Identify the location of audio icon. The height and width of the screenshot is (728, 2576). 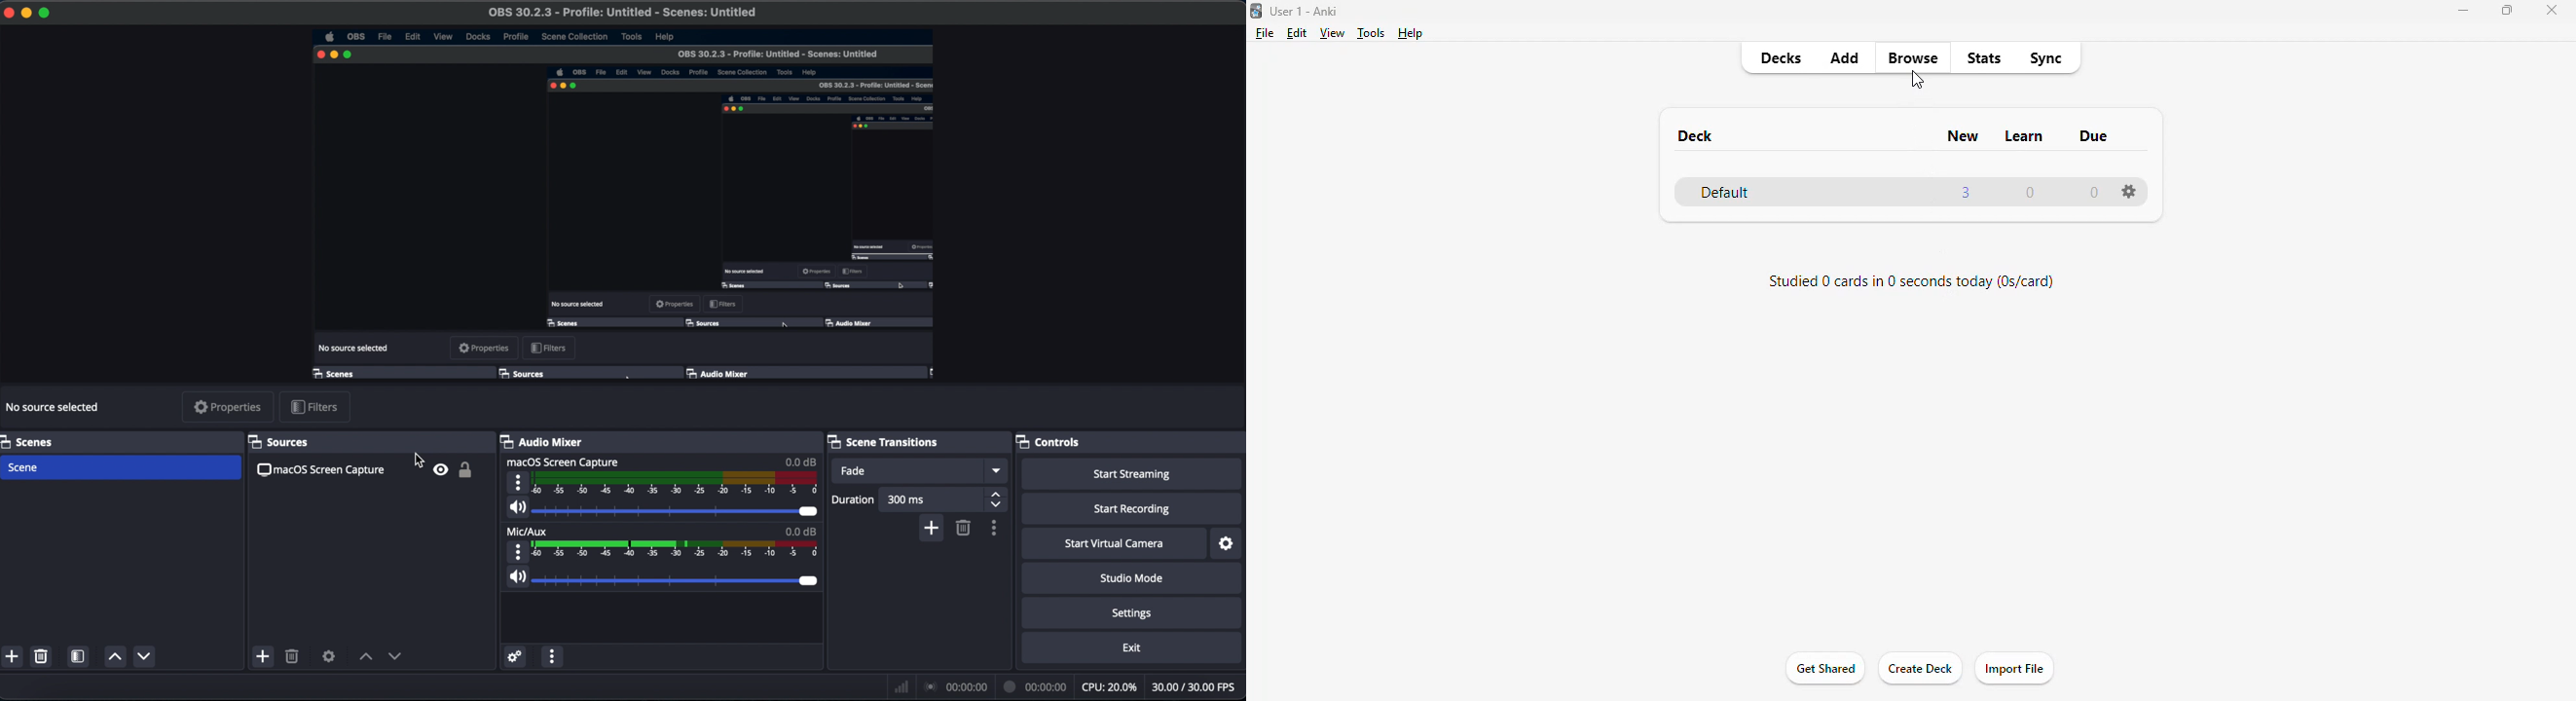
(516, 576).